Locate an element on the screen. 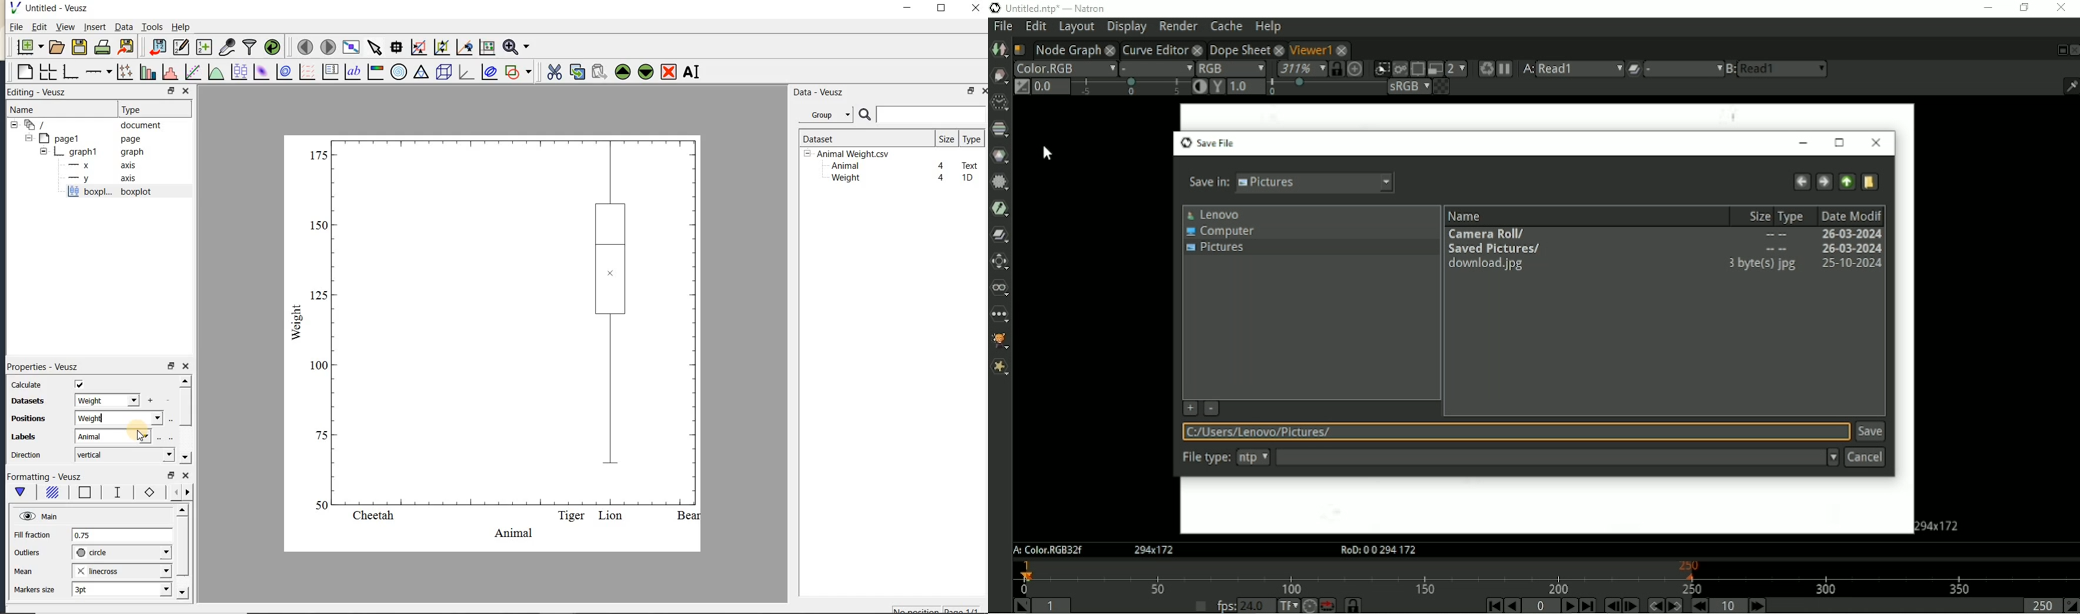 Image resolution: width=2100 pixels, height=616 pixels. circle is located at coordinates (122, 553).